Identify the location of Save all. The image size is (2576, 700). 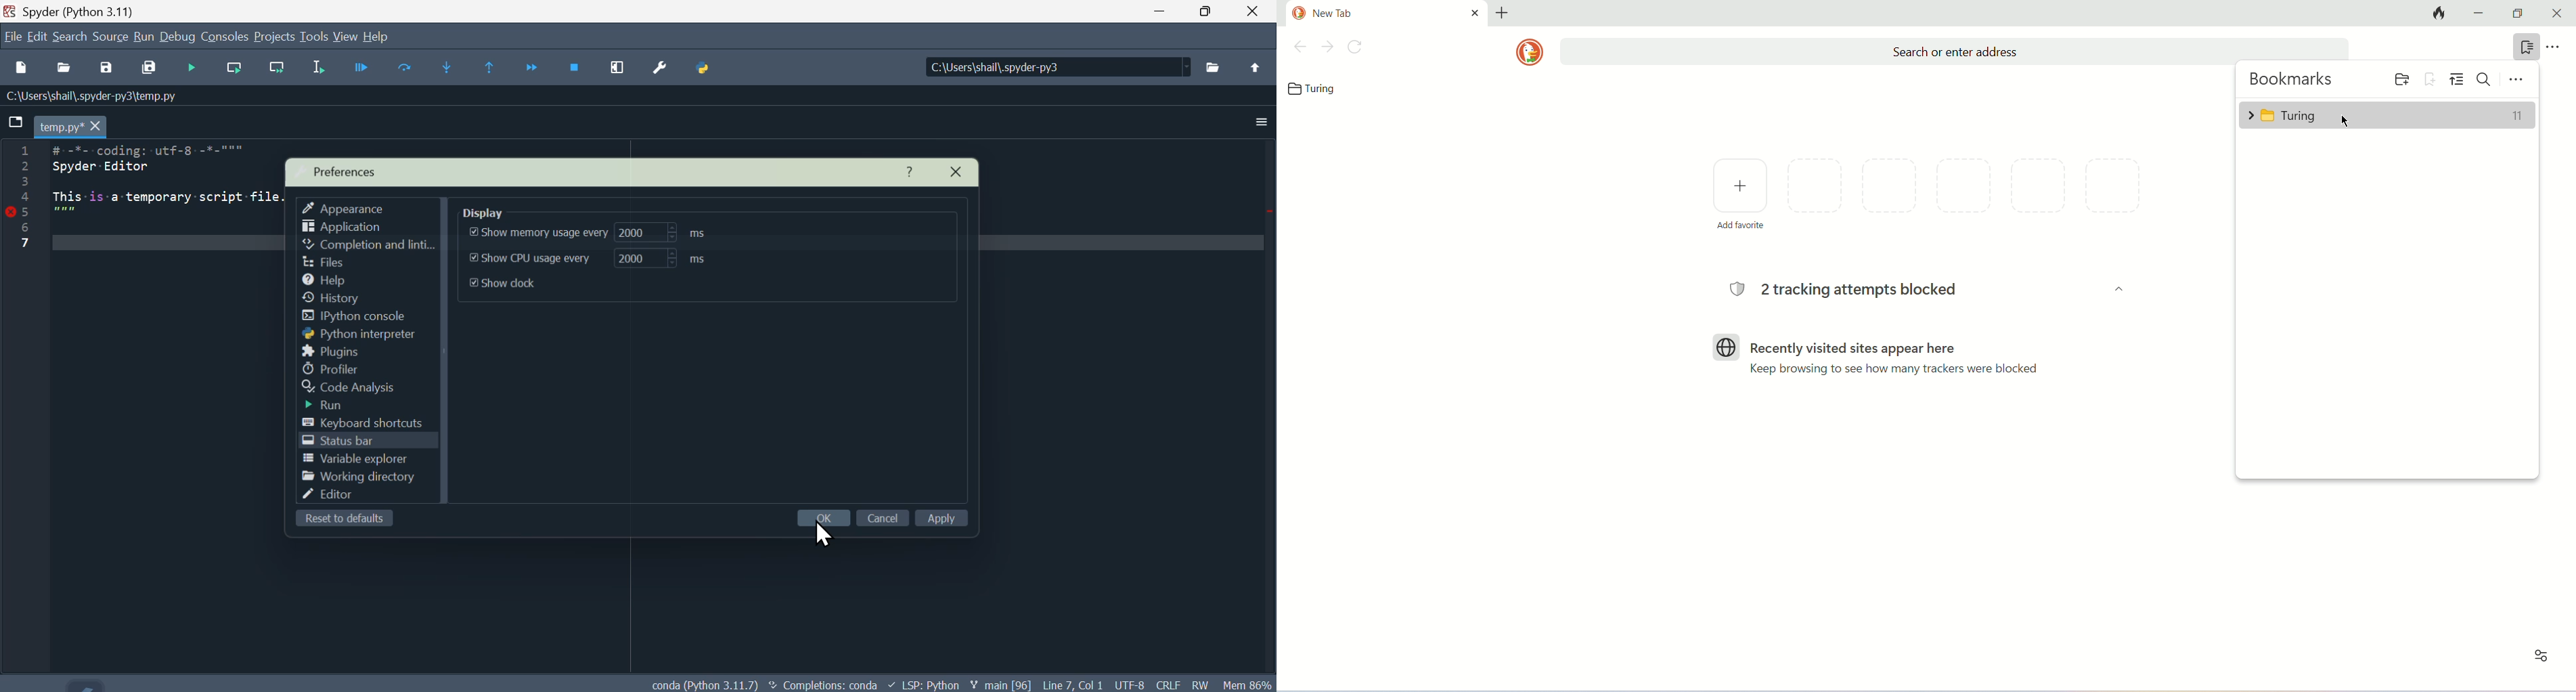
(150, 67).